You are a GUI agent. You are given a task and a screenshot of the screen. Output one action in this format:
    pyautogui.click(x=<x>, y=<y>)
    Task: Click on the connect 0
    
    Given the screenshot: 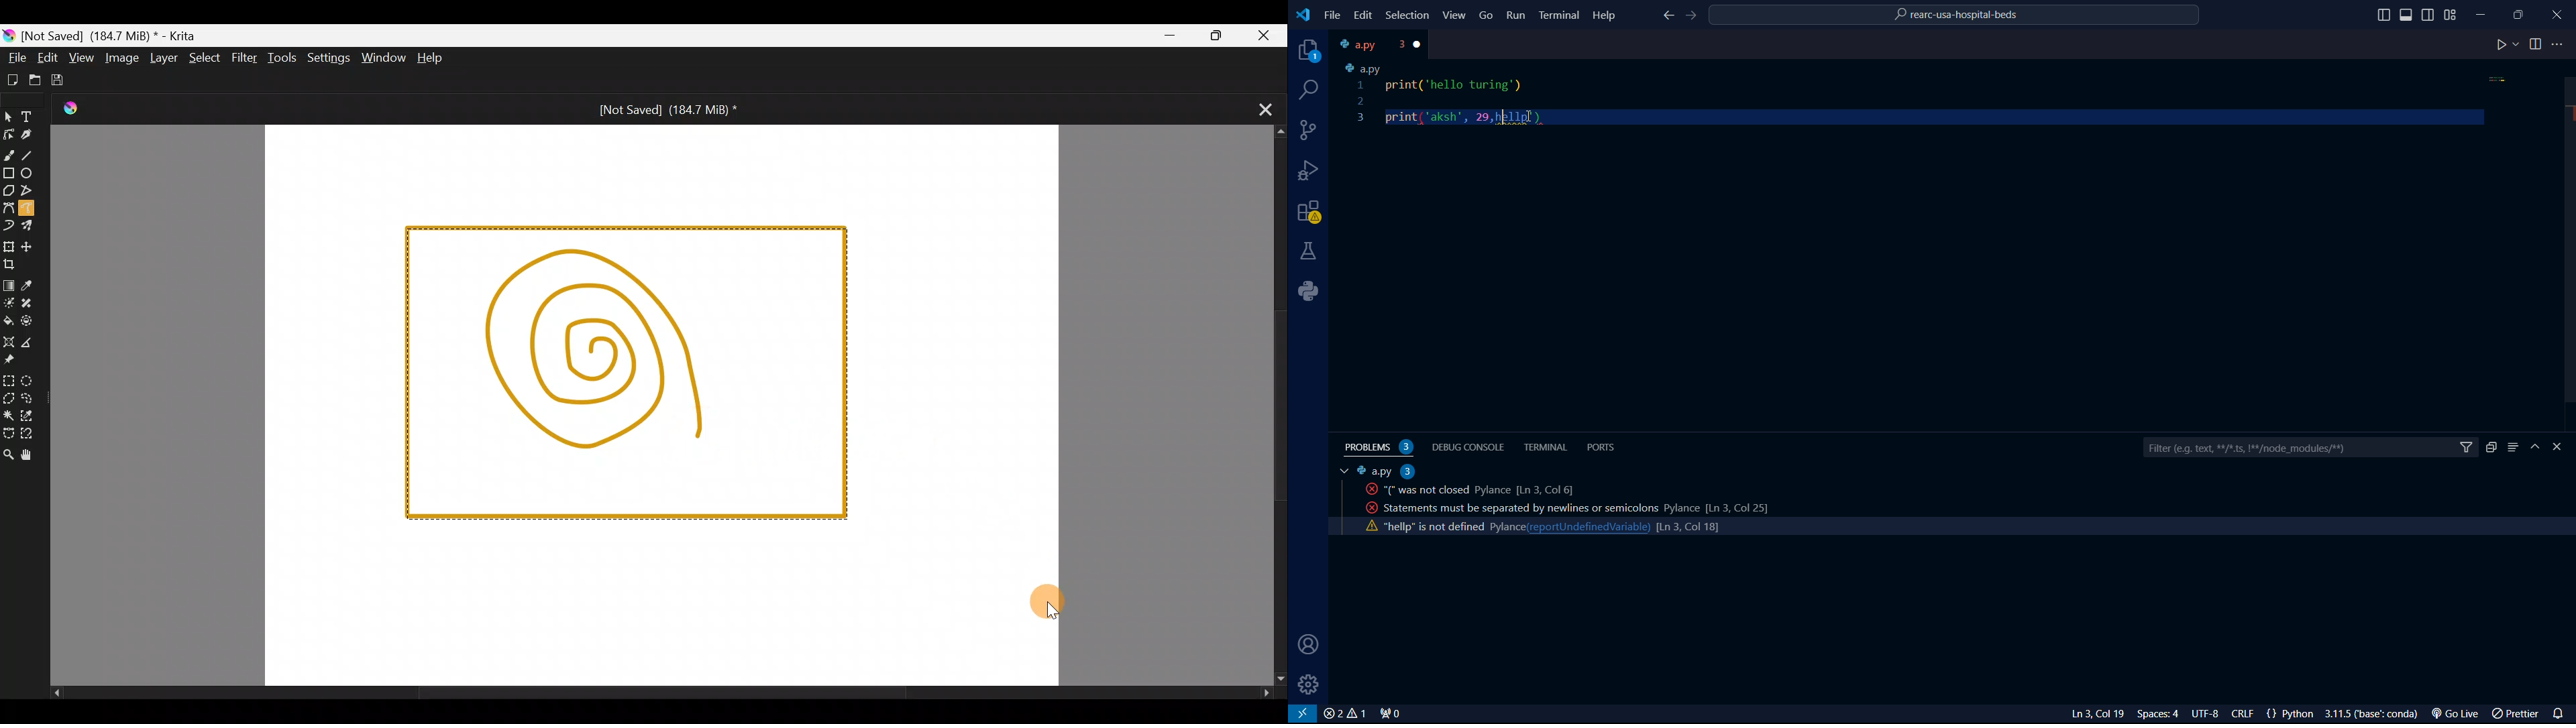 What is the action you would take?
    pyautogui.click(x=1392, y=714)
    